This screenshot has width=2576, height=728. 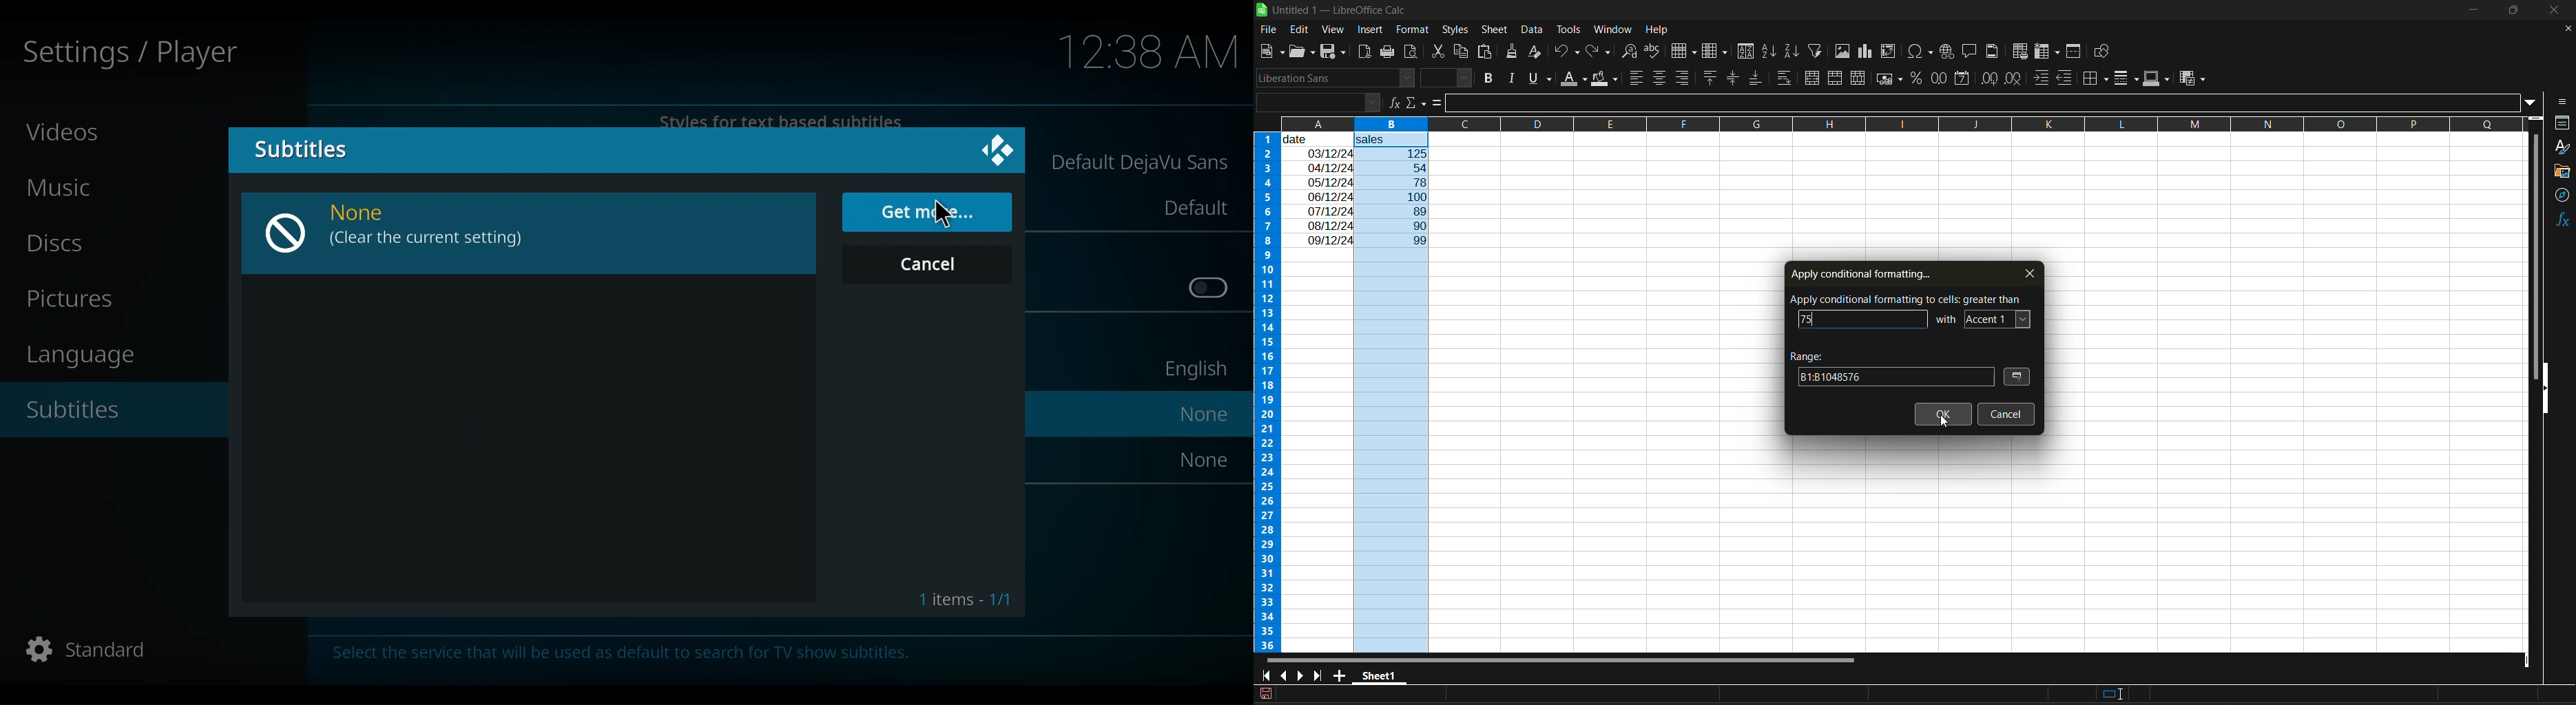 I want to click on align center, so click(x=1659, y=79).